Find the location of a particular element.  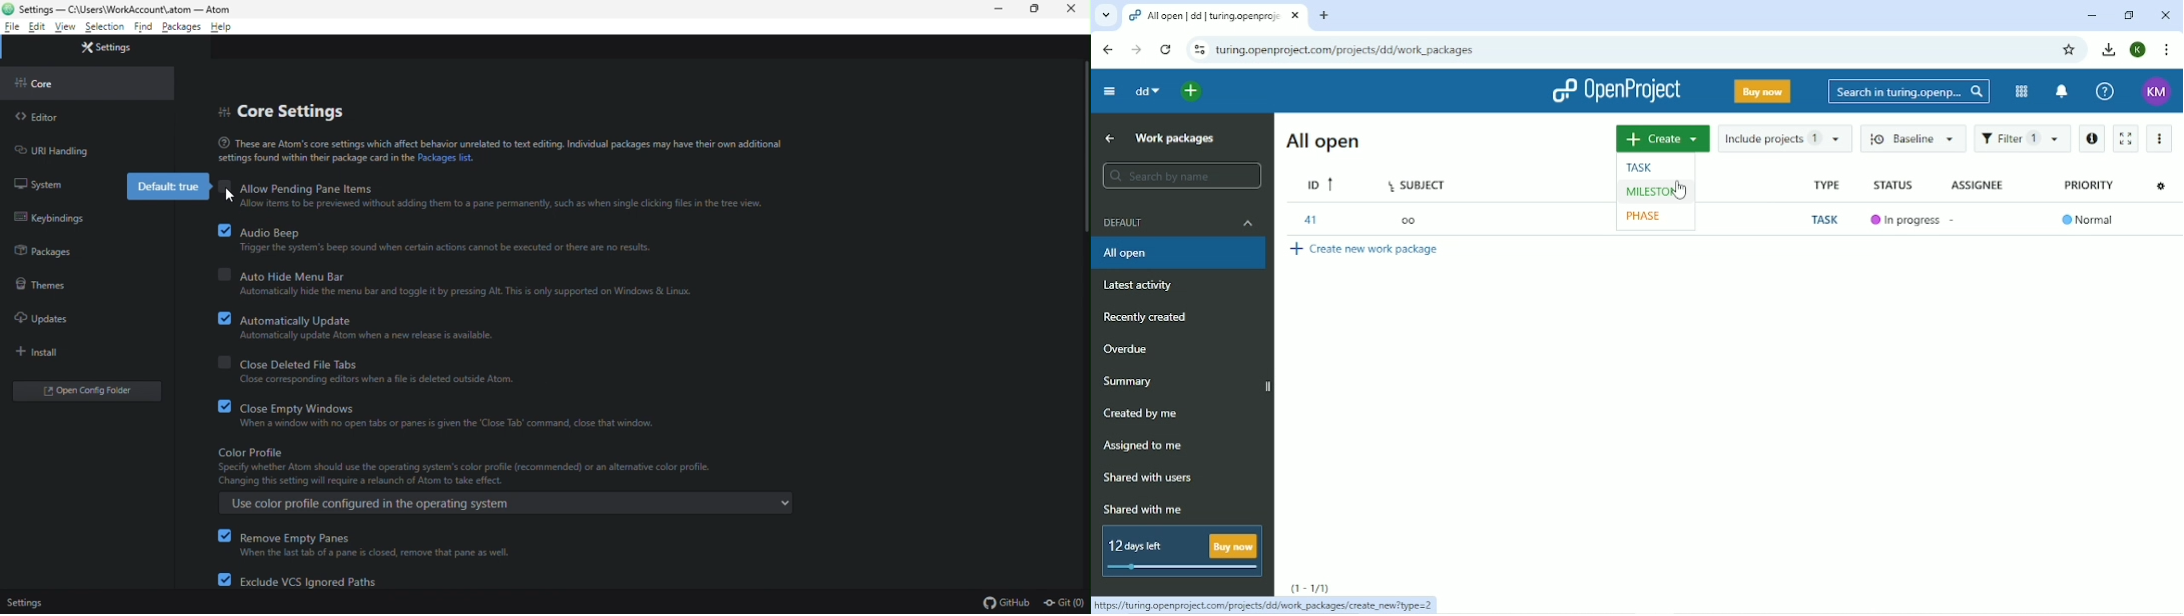

allow pending pane items. Allow items to be previewed without adding them to the pane prematurely, such as when single clicking files in the tree view. is located at coordinates (491, 195).